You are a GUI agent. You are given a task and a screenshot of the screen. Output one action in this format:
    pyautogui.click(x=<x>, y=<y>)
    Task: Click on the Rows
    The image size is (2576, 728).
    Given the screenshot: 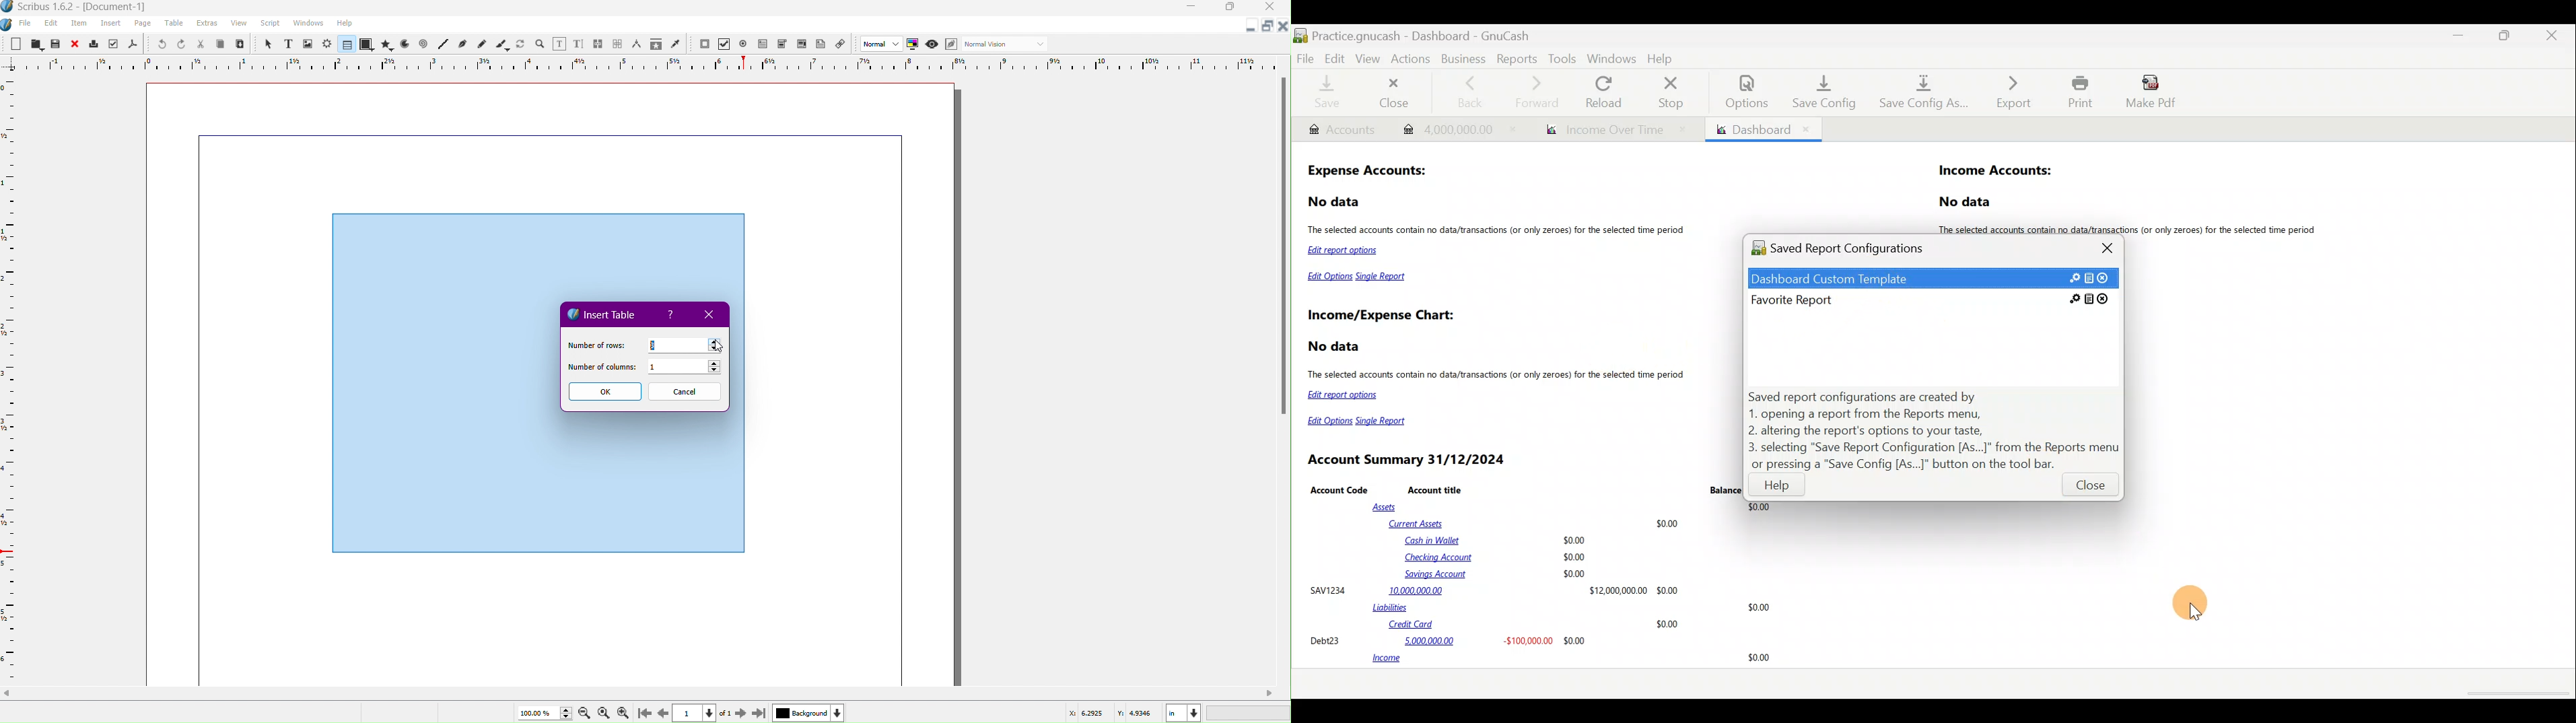 What is the action you would take?
    pyautogui.click(x=684, y=344)
    